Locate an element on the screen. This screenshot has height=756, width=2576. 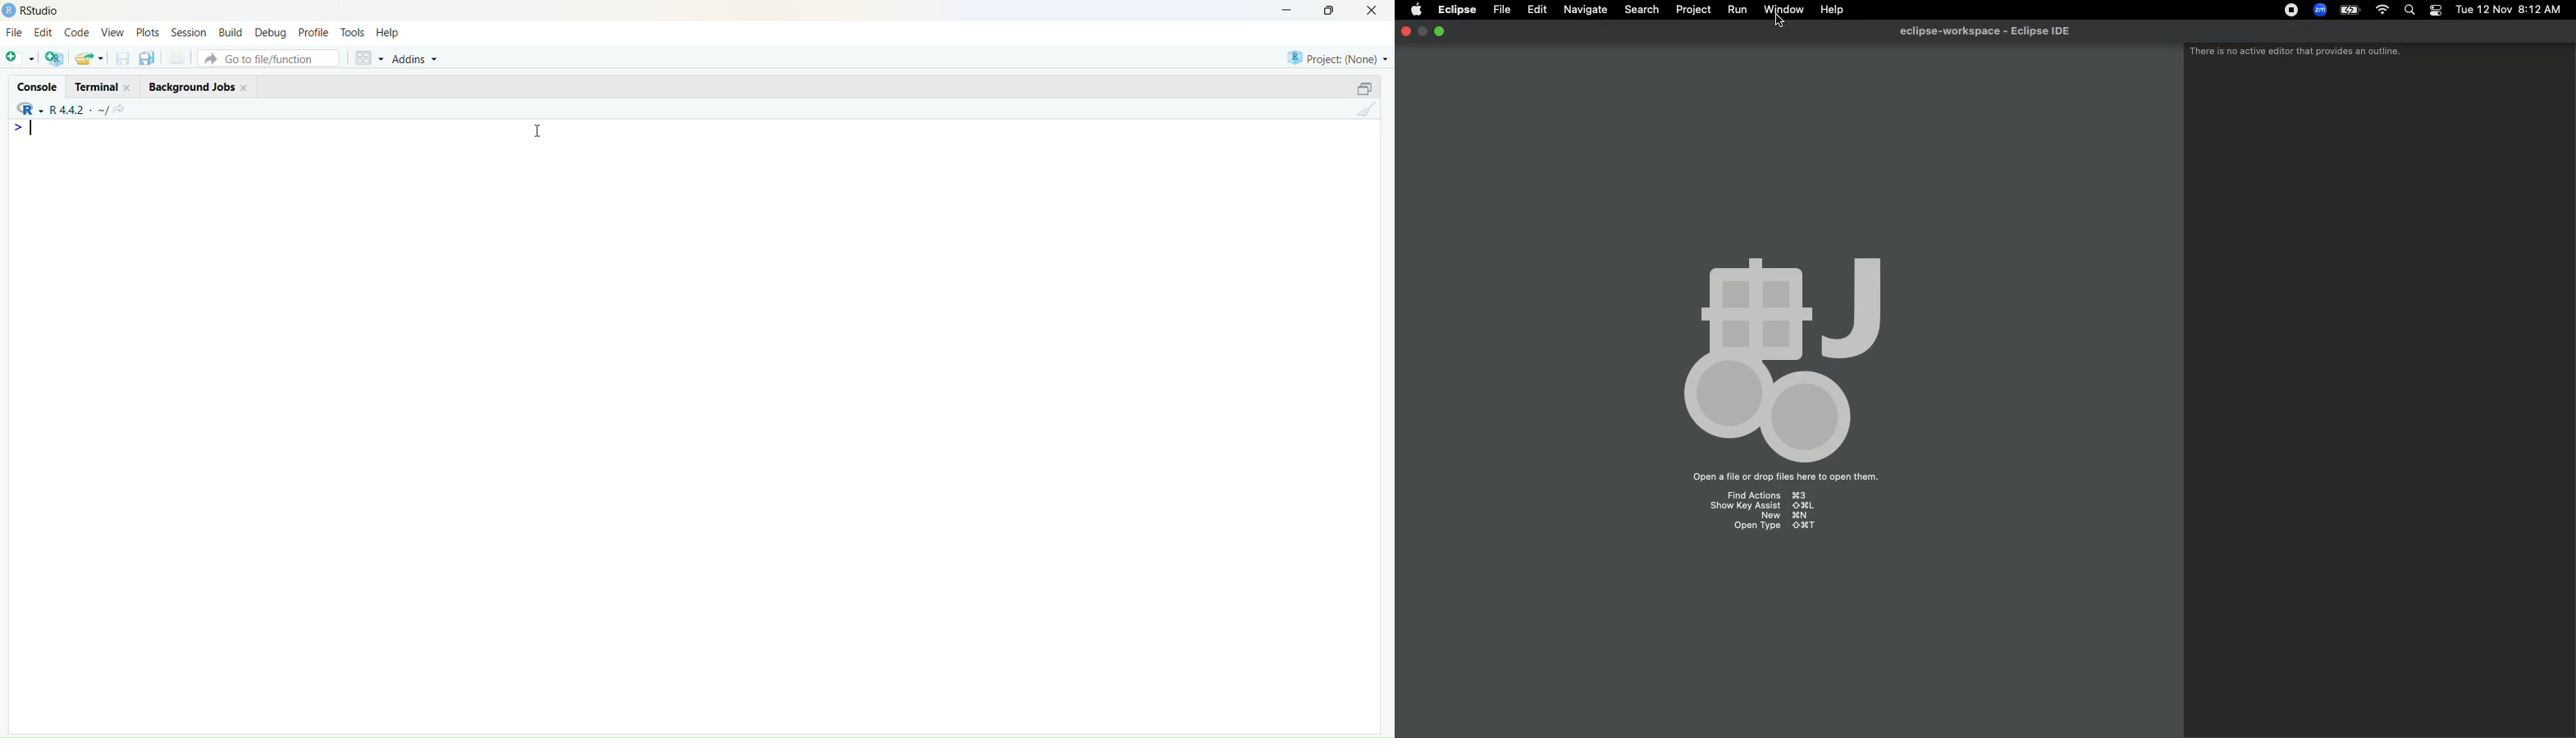
grid is located at coordinates (371, 59).